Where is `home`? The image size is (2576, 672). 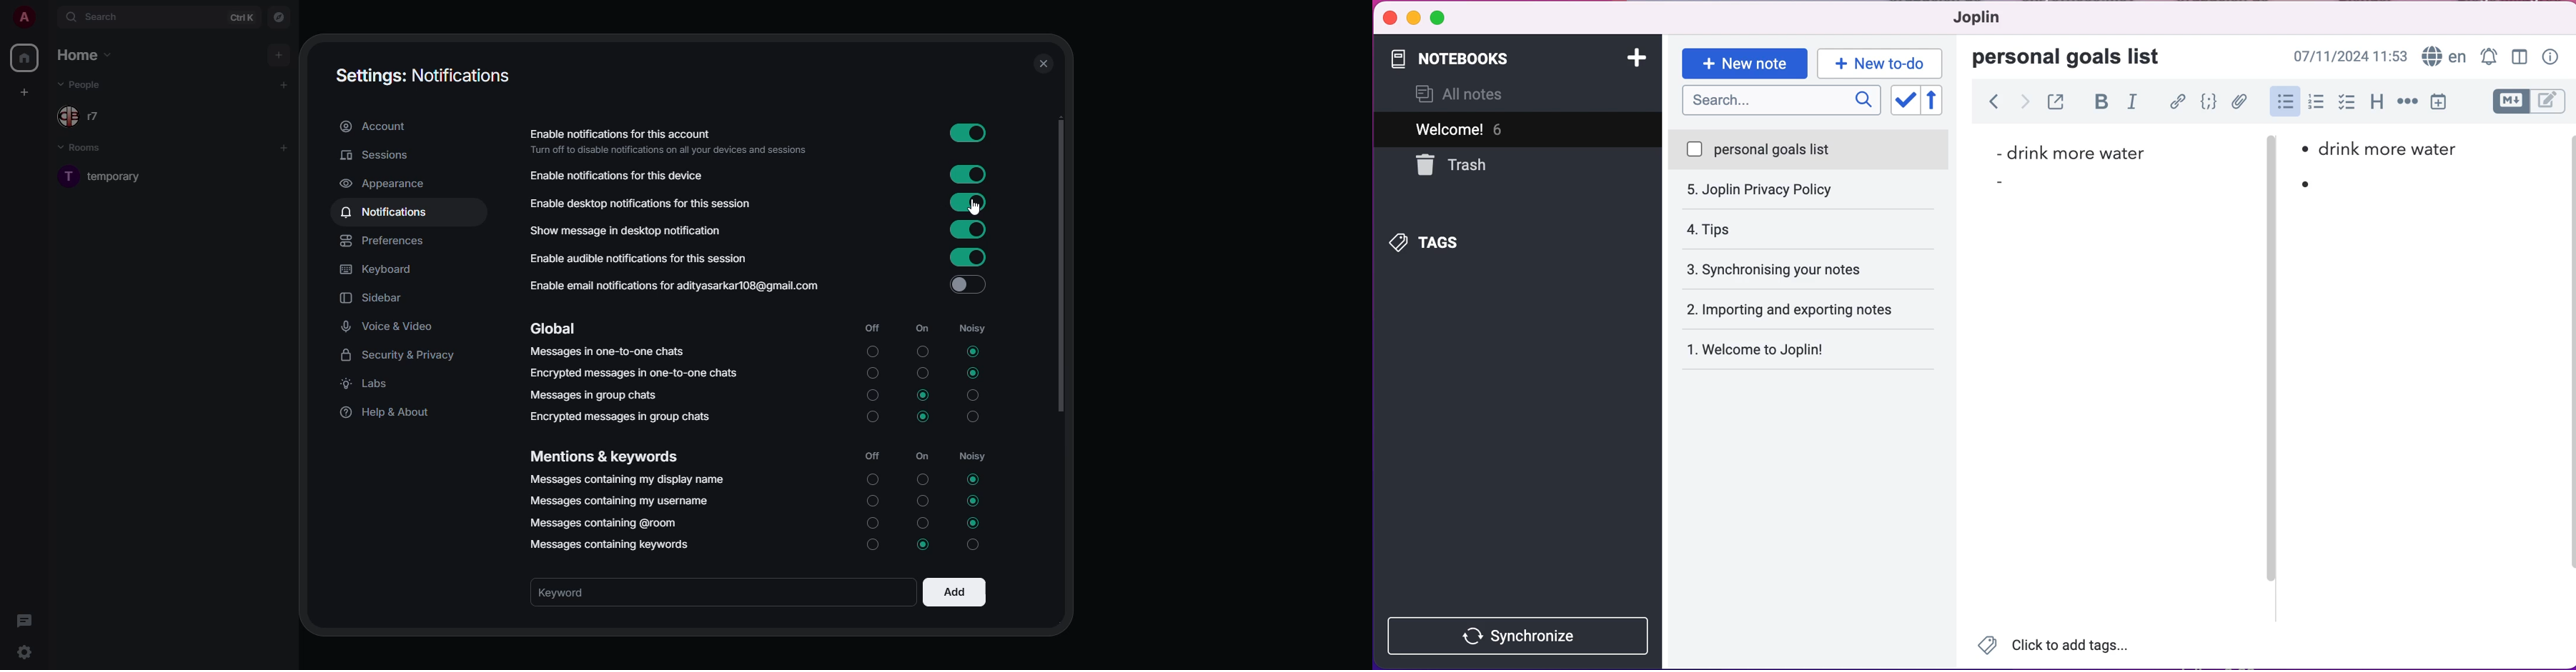
home is located at coordinates (86, 54).